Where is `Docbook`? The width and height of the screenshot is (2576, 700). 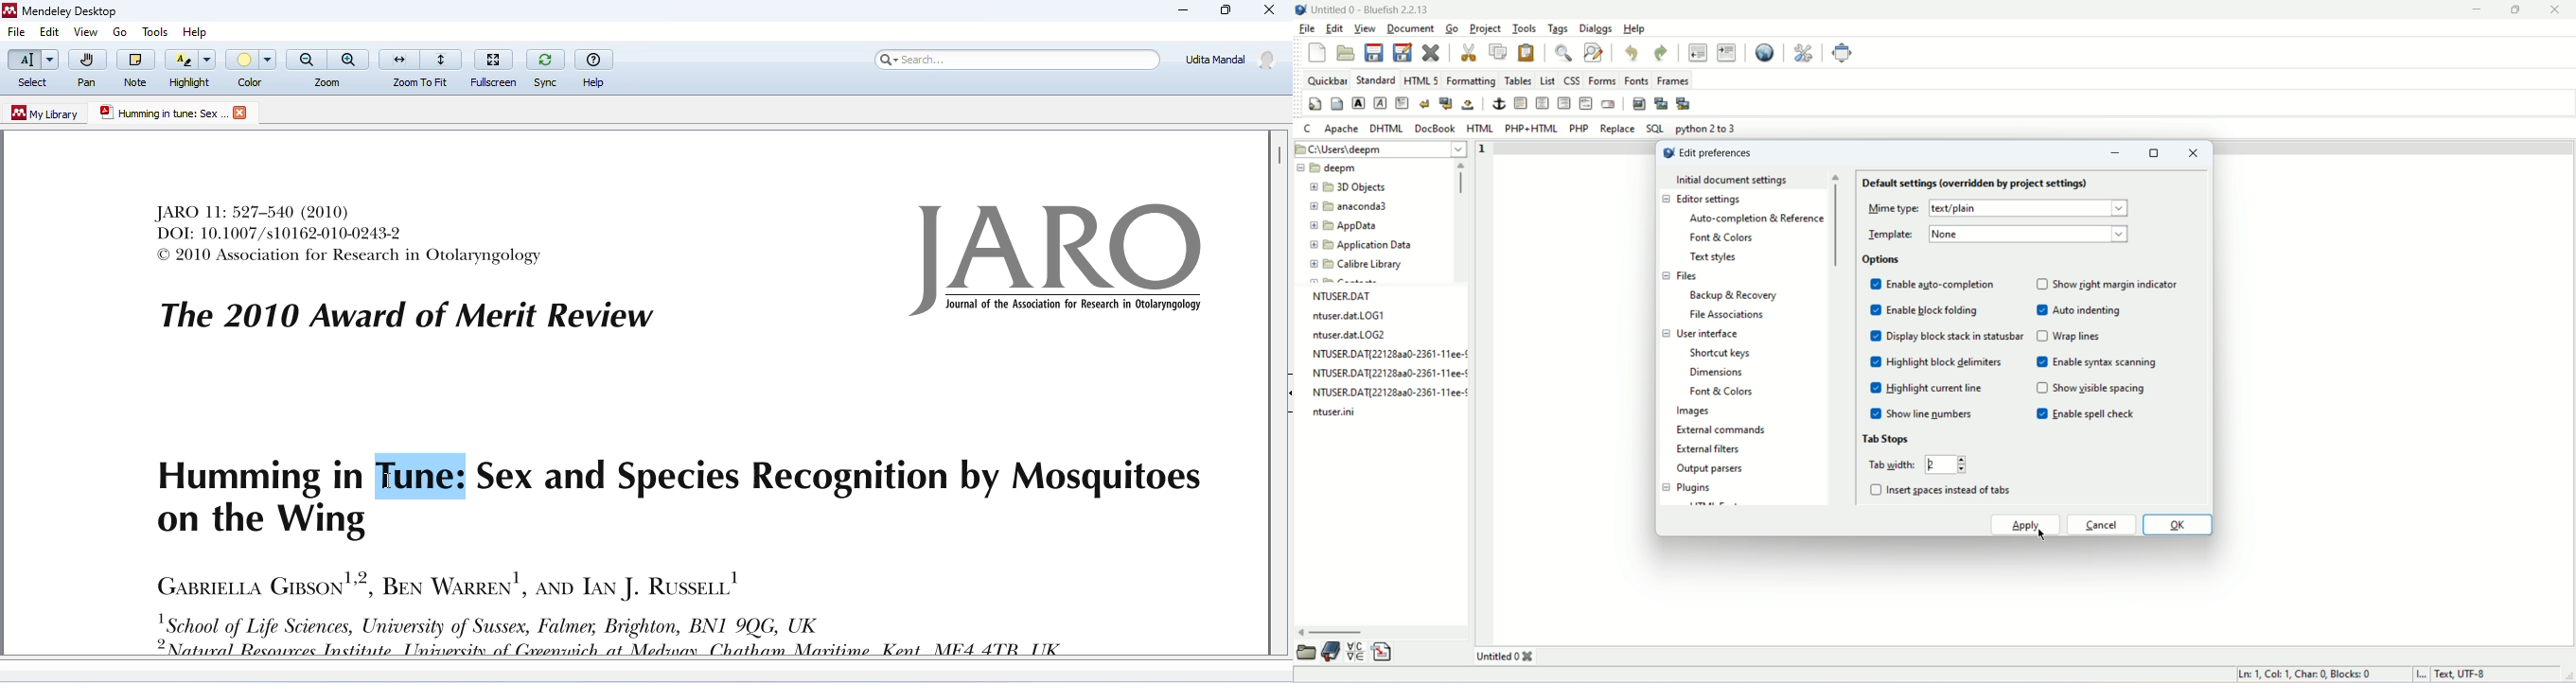
Docbook is located at coordinates (1434, 128).